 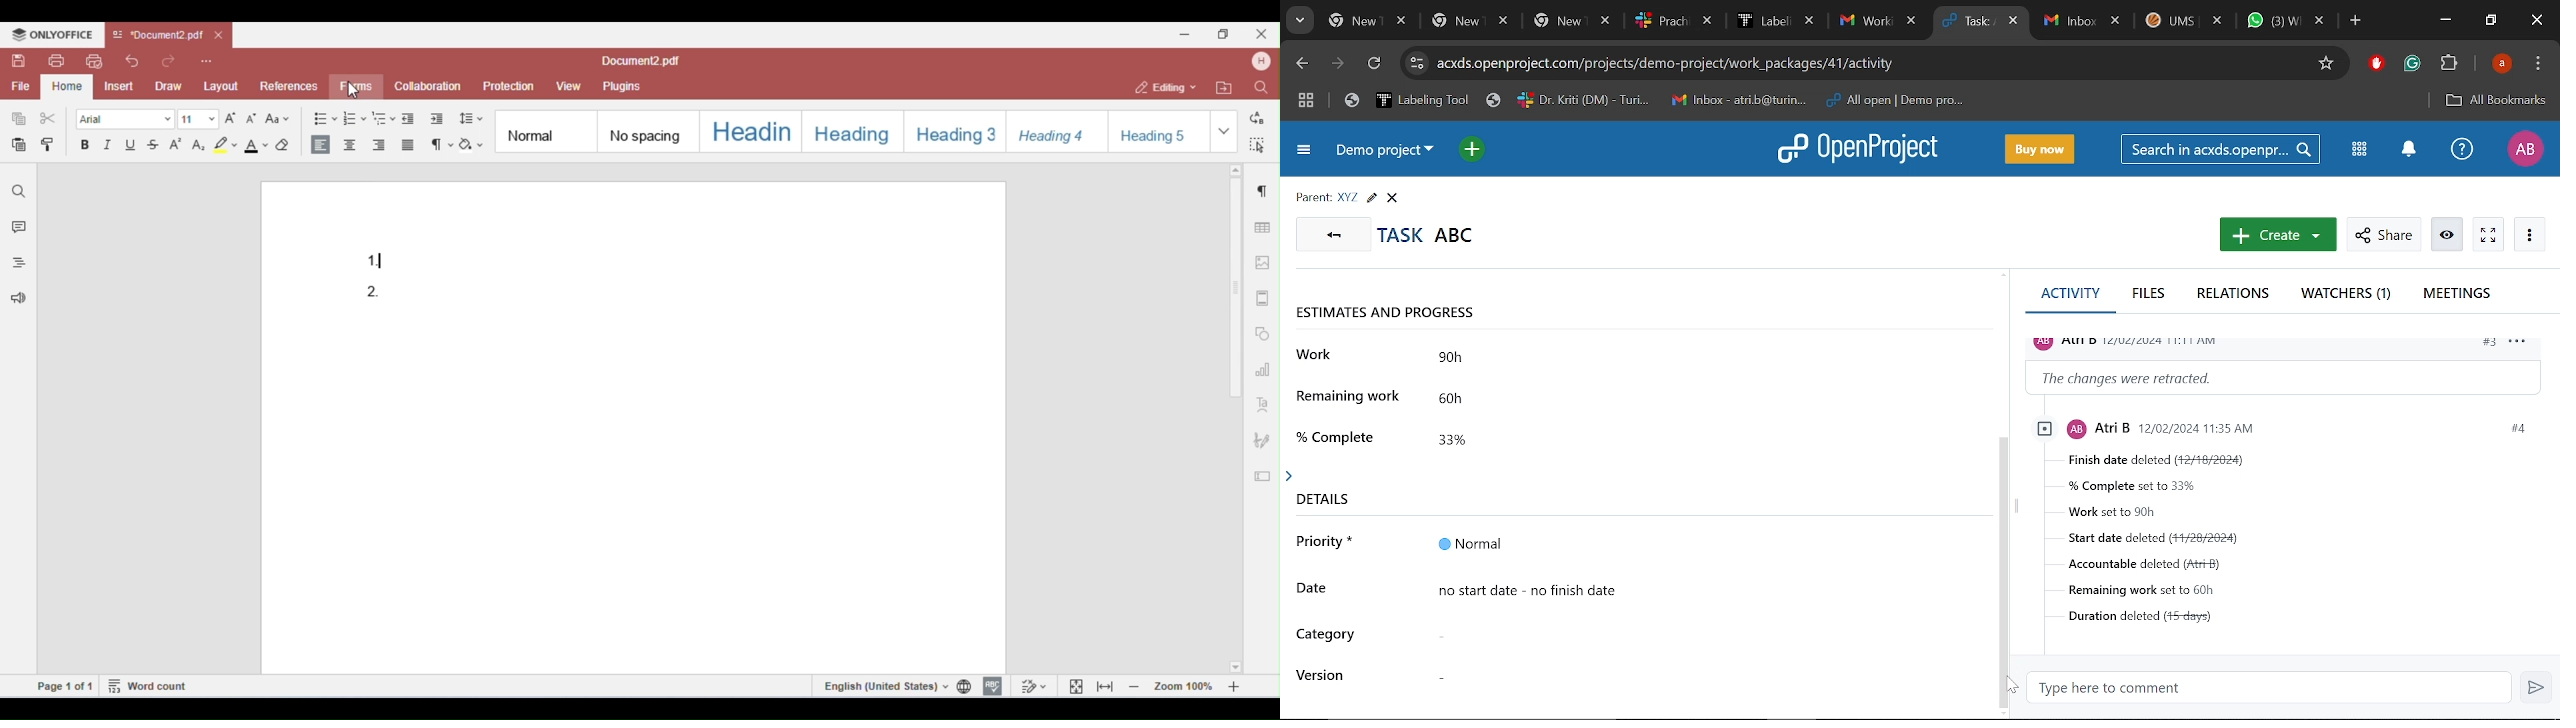 What do you see at coordinates (1339, 435) in the screenshot?
I see `% complete` at bounding box center [1339, 435].